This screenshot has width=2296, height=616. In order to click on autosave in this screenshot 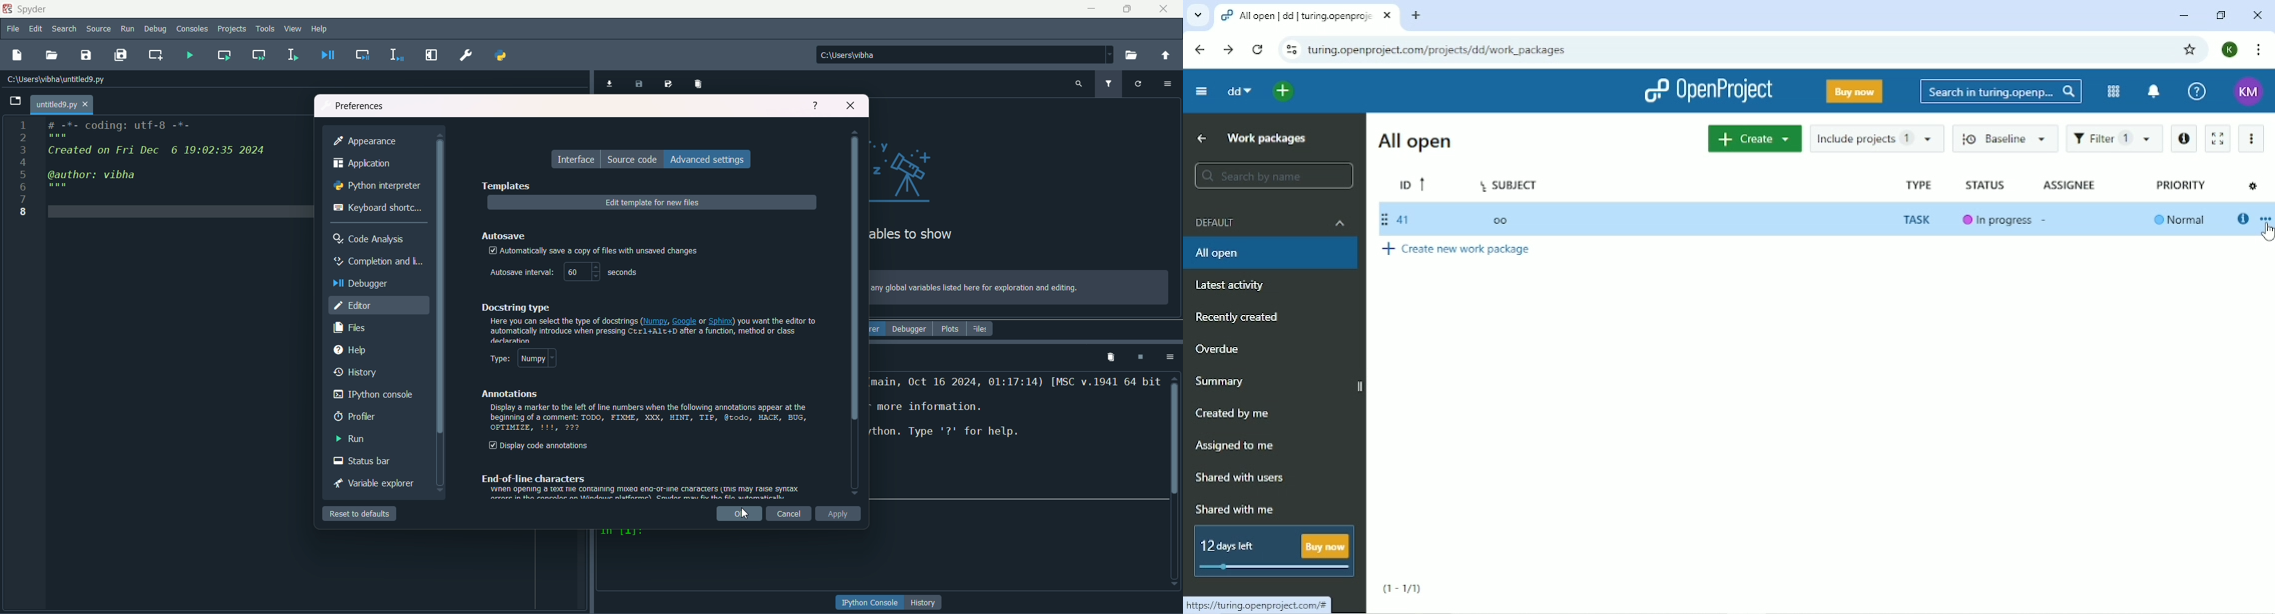, I will do `click(506, 235)`.